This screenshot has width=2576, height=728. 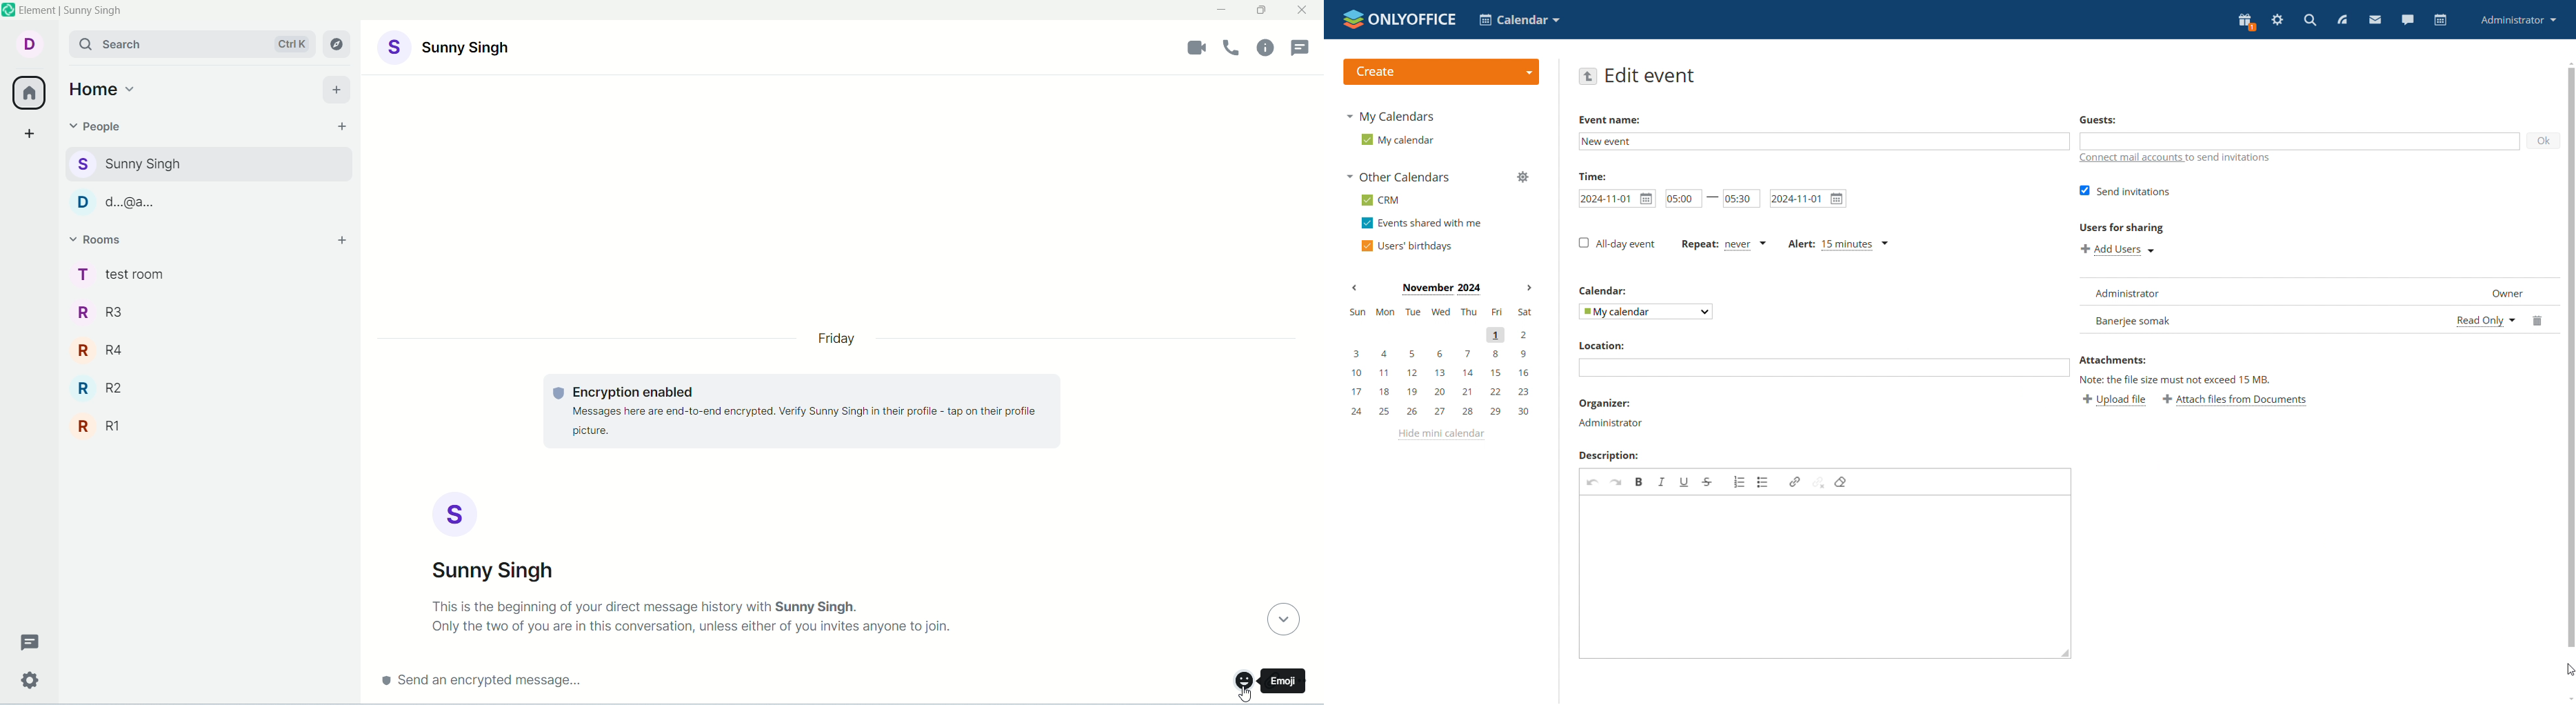 I want to click on delete, so click(x=2540, y=319).